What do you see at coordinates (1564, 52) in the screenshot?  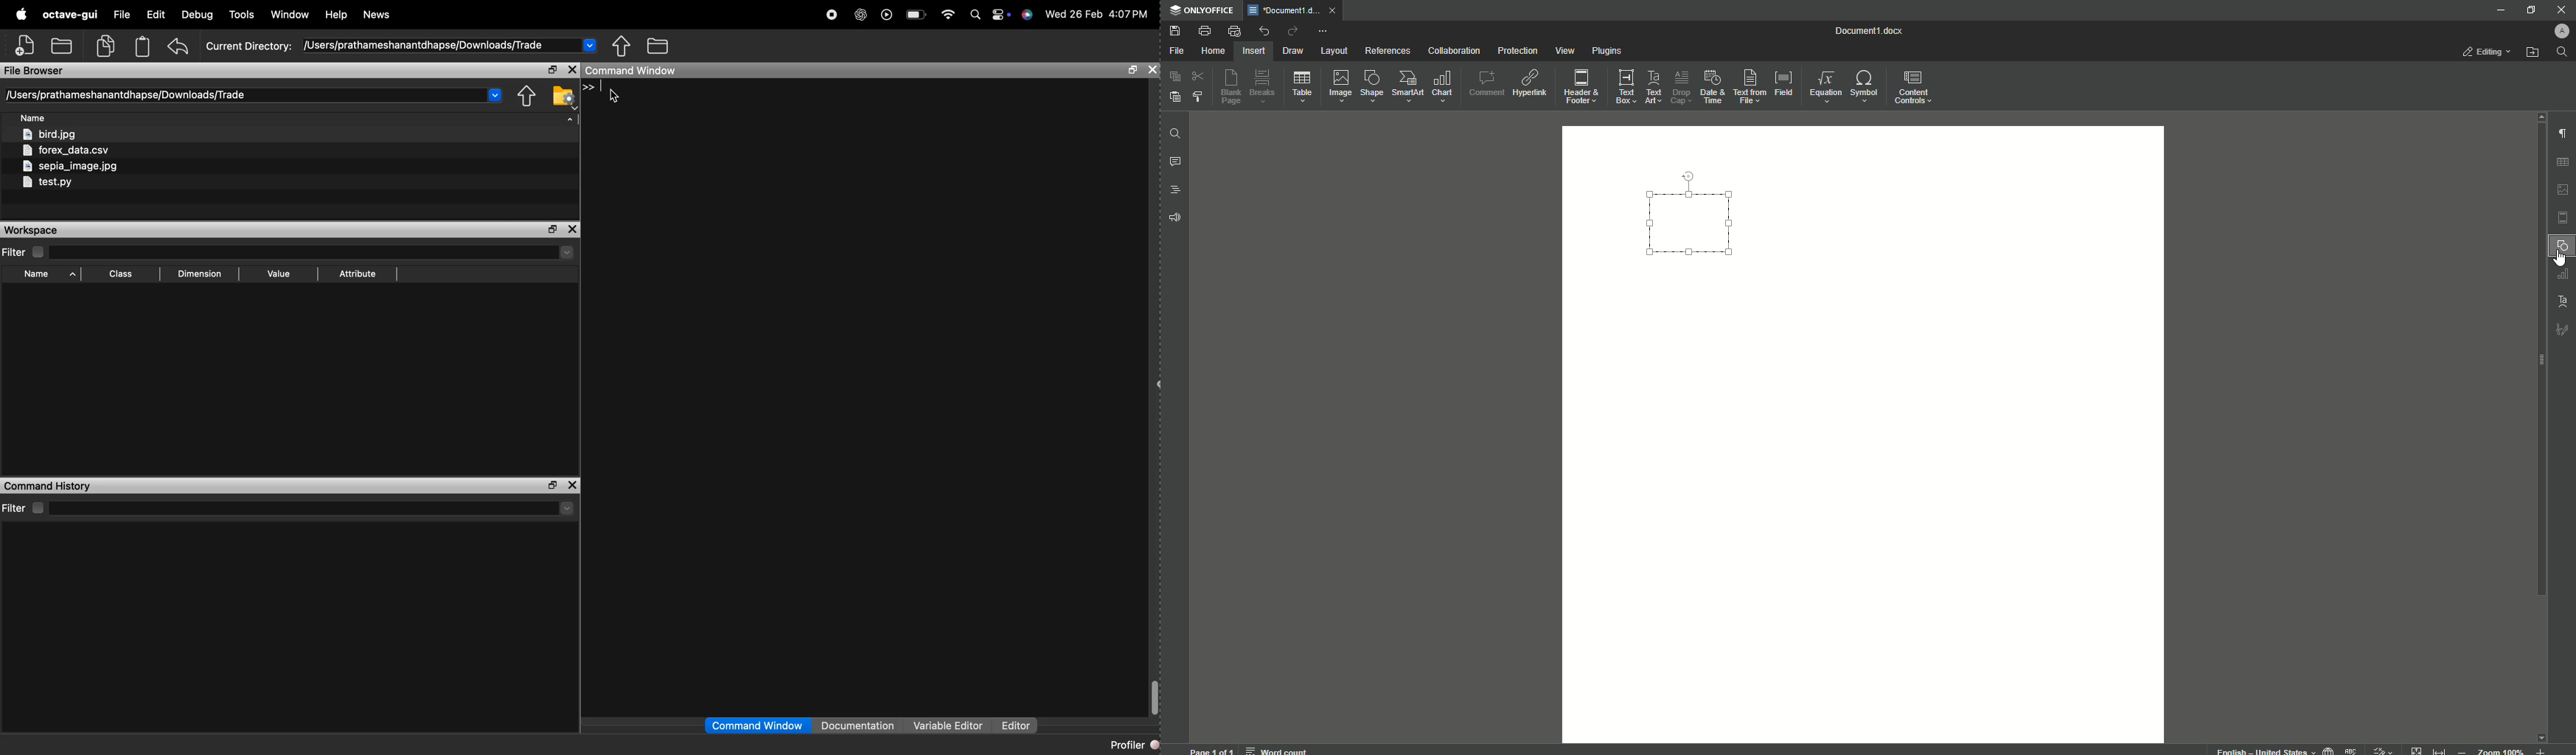 I see `View` at bounding box center [1564, 52].